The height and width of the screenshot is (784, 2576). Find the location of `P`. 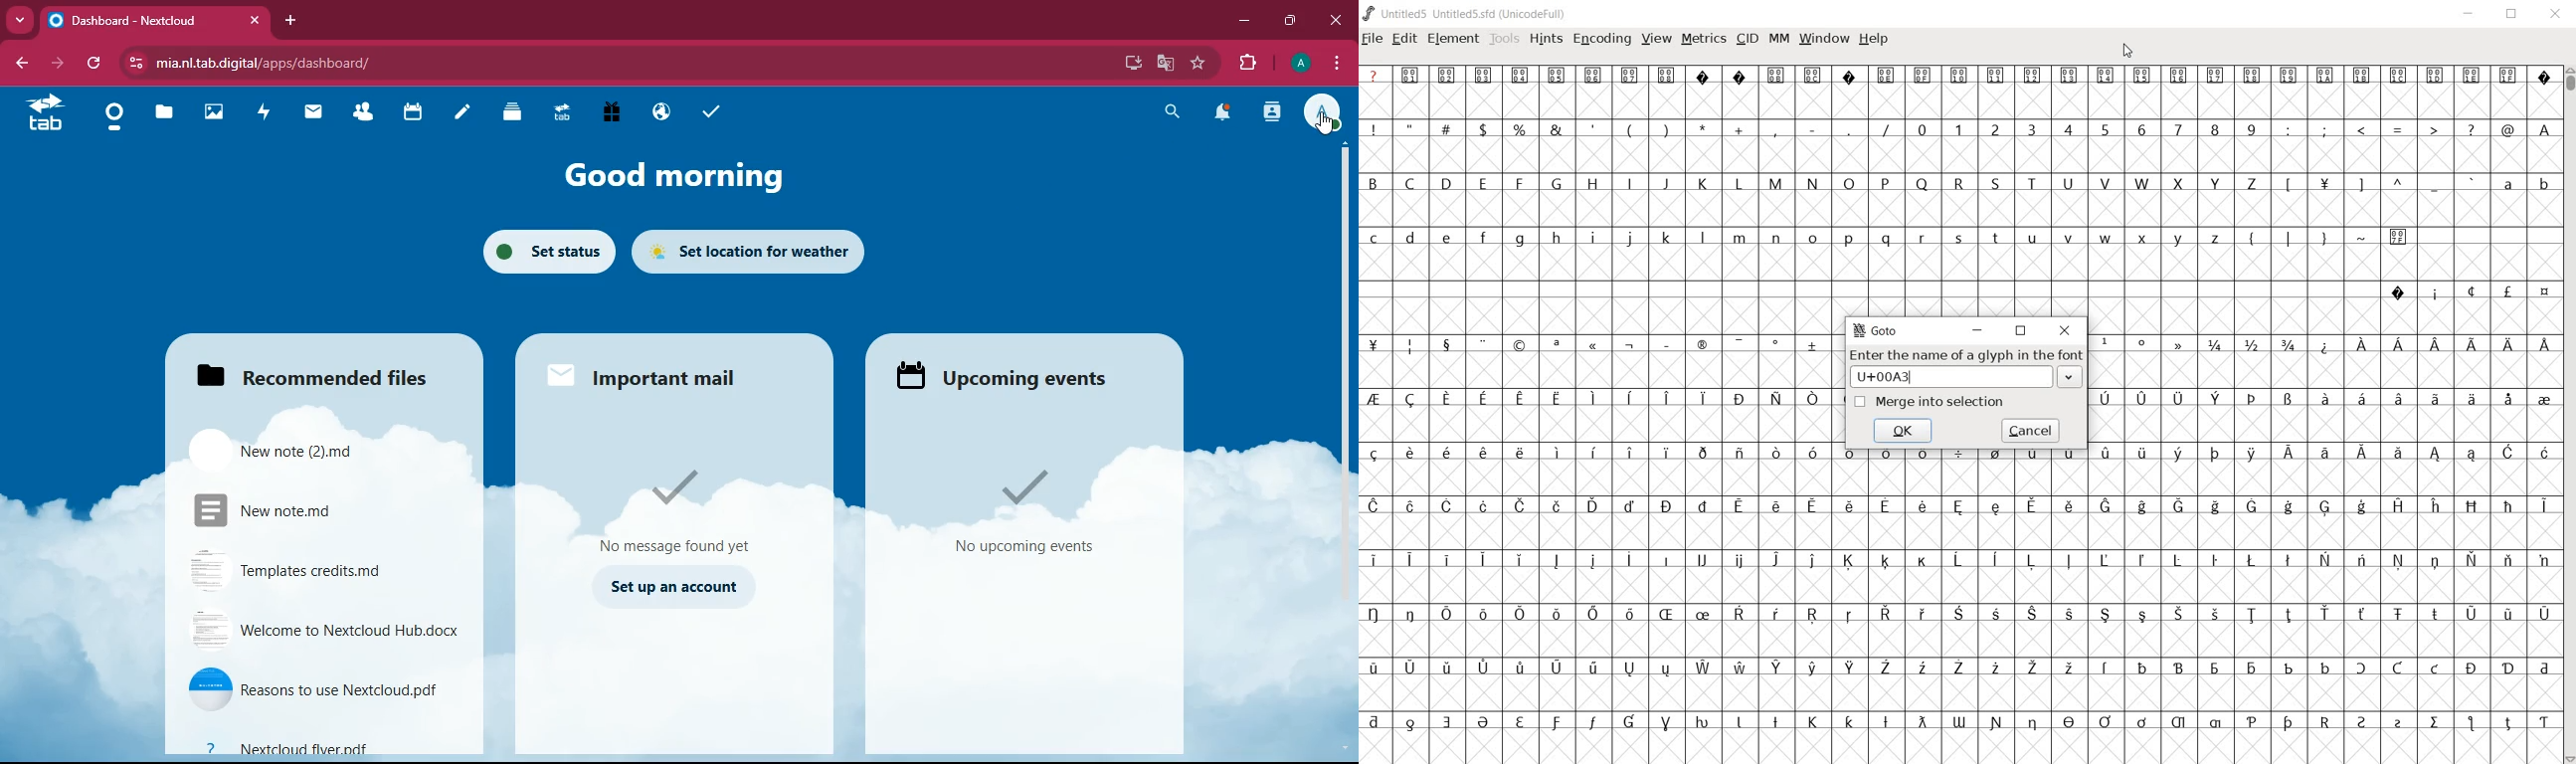

P is located at coordinates (1884, 185).